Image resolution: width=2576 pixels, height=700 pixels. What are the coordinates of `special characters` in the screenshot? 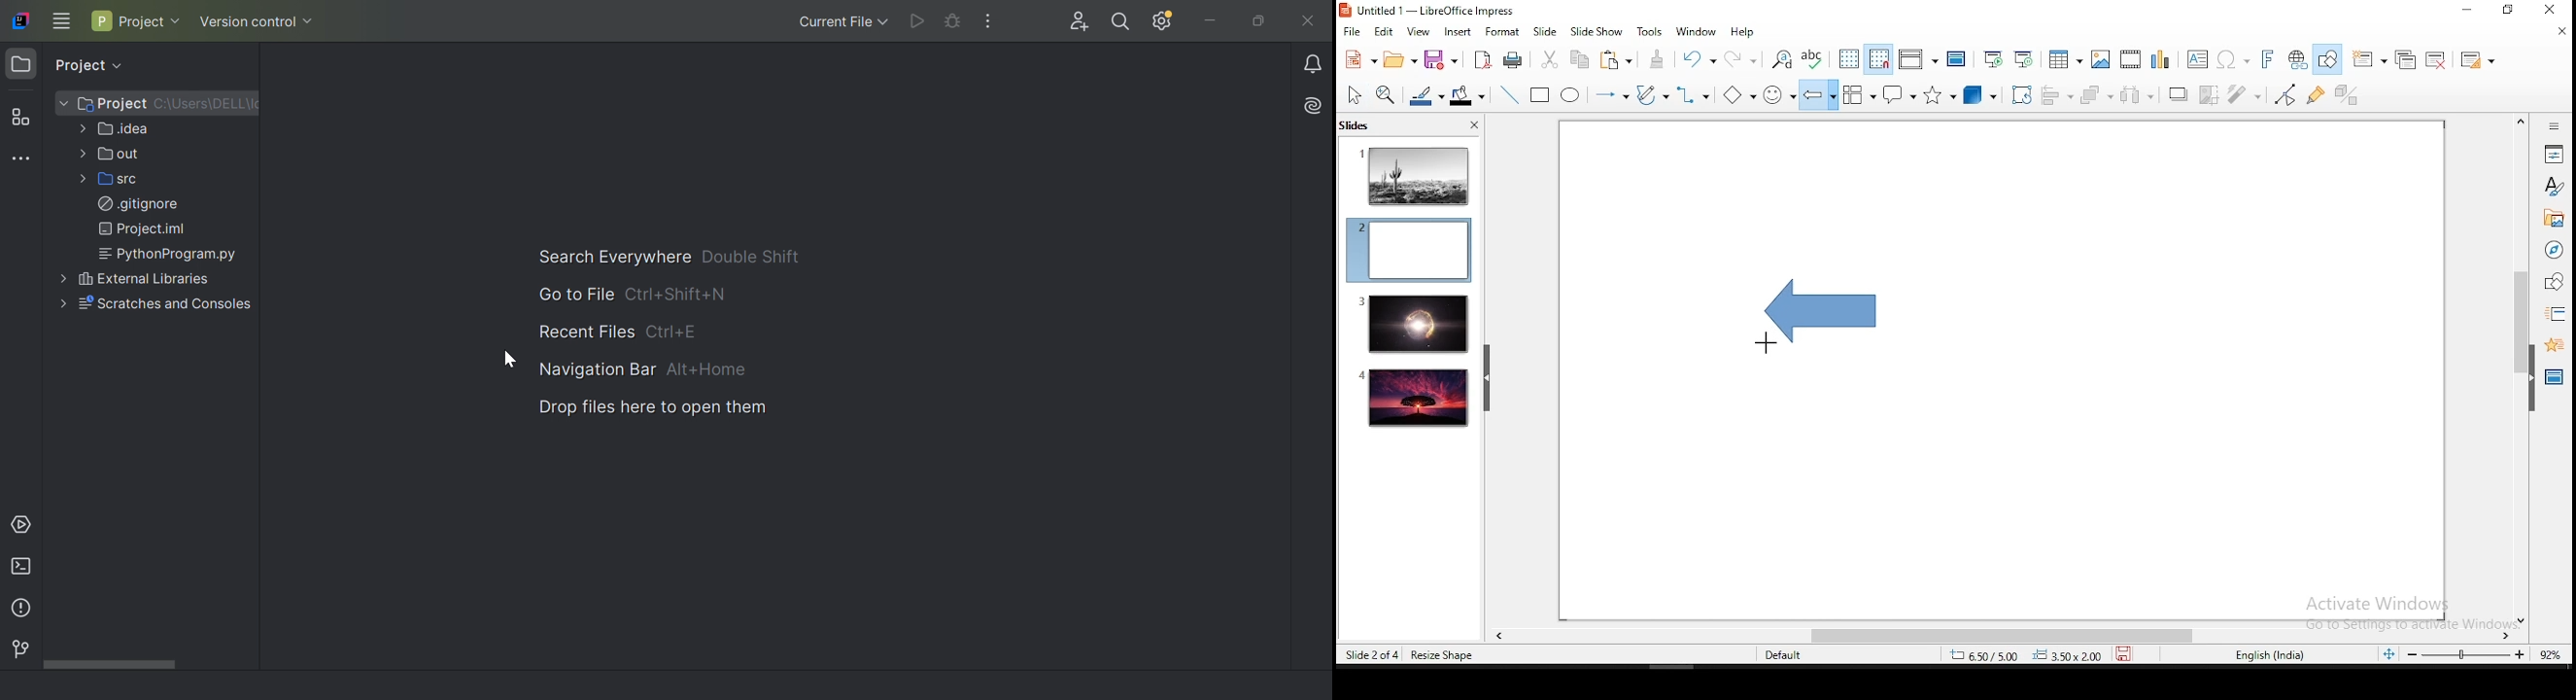 It's located at (2230, 60).